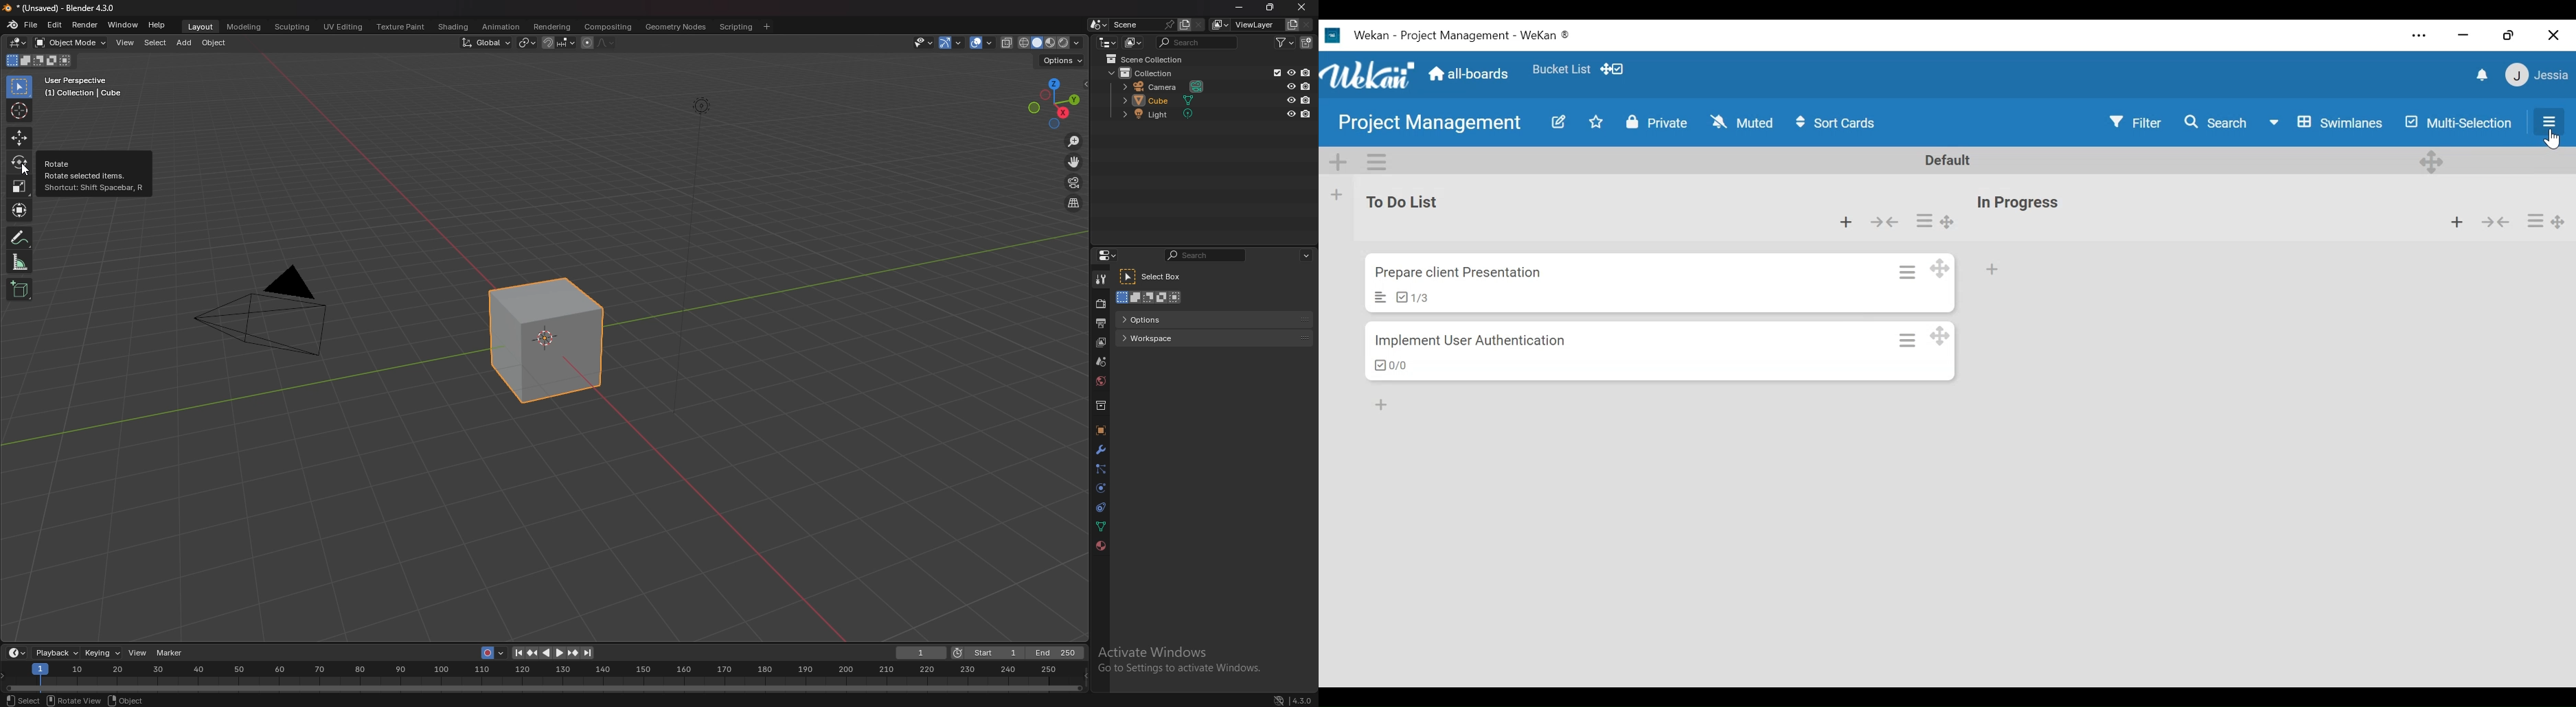  Describe the element at coordinates (2465, 35) in the screenshot. I see `close` at that location.